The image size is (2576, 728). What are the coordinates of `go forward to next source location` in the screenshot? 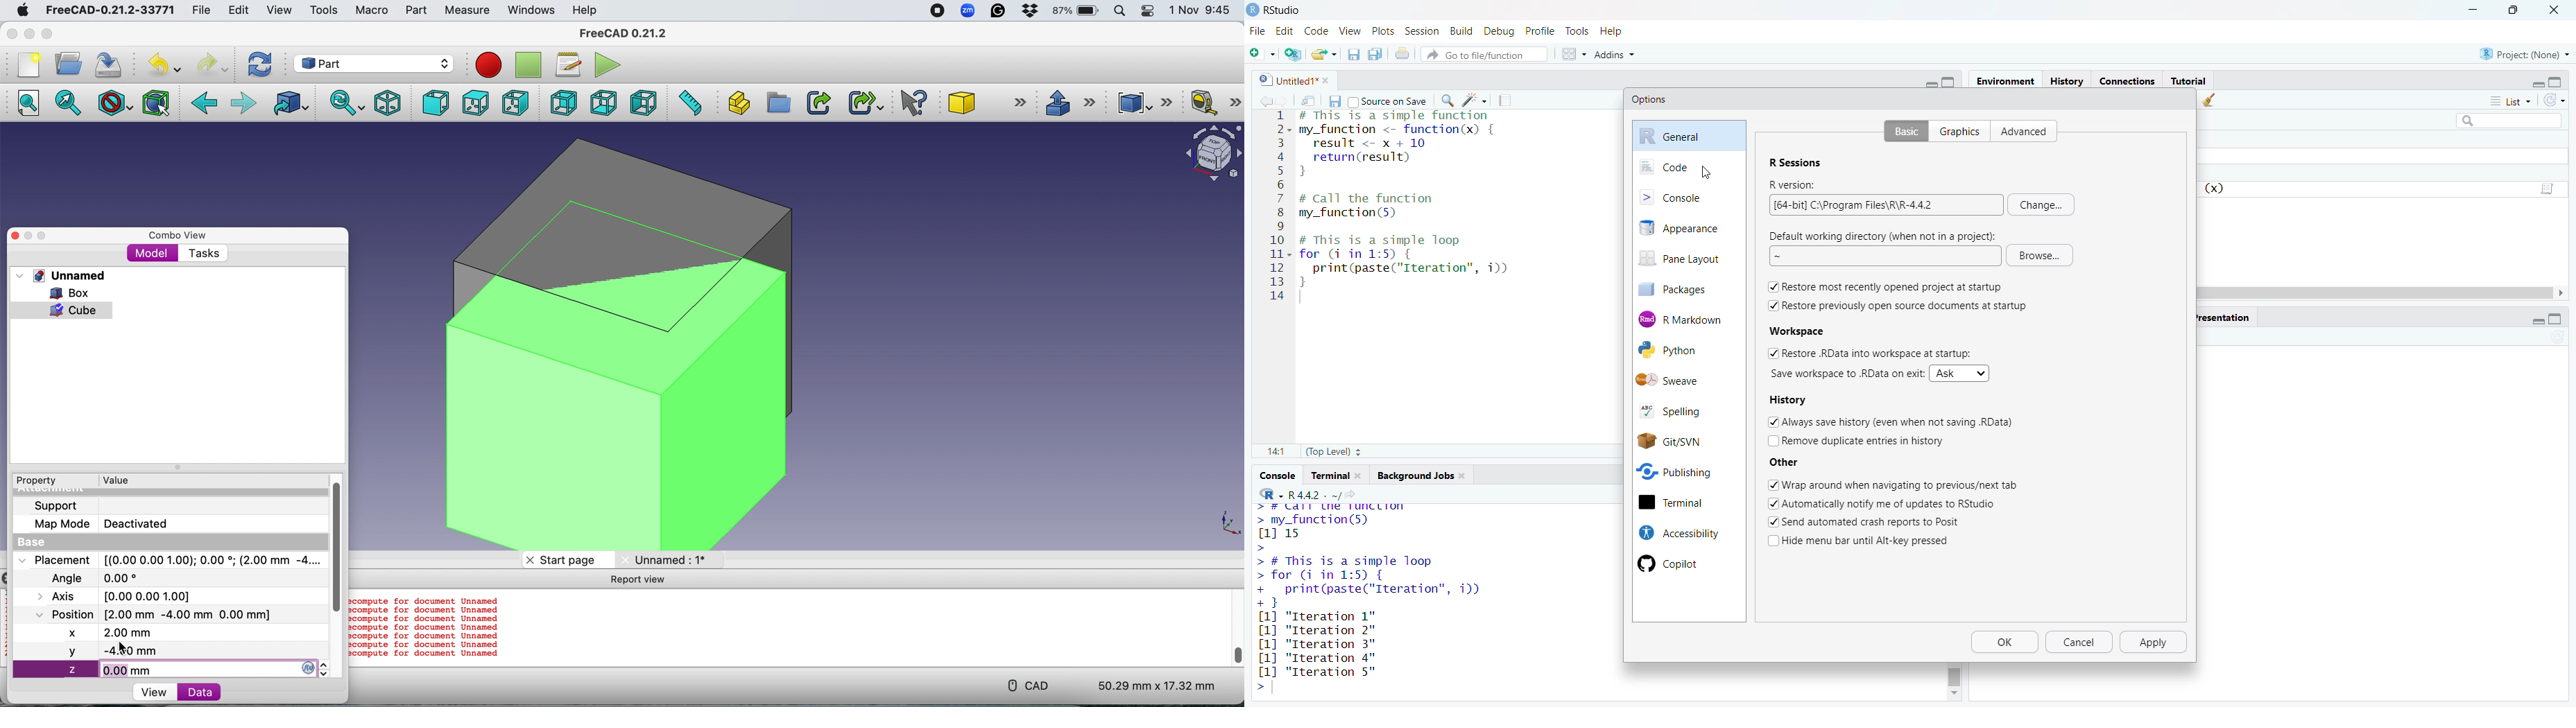 It's located at (1285, 100).